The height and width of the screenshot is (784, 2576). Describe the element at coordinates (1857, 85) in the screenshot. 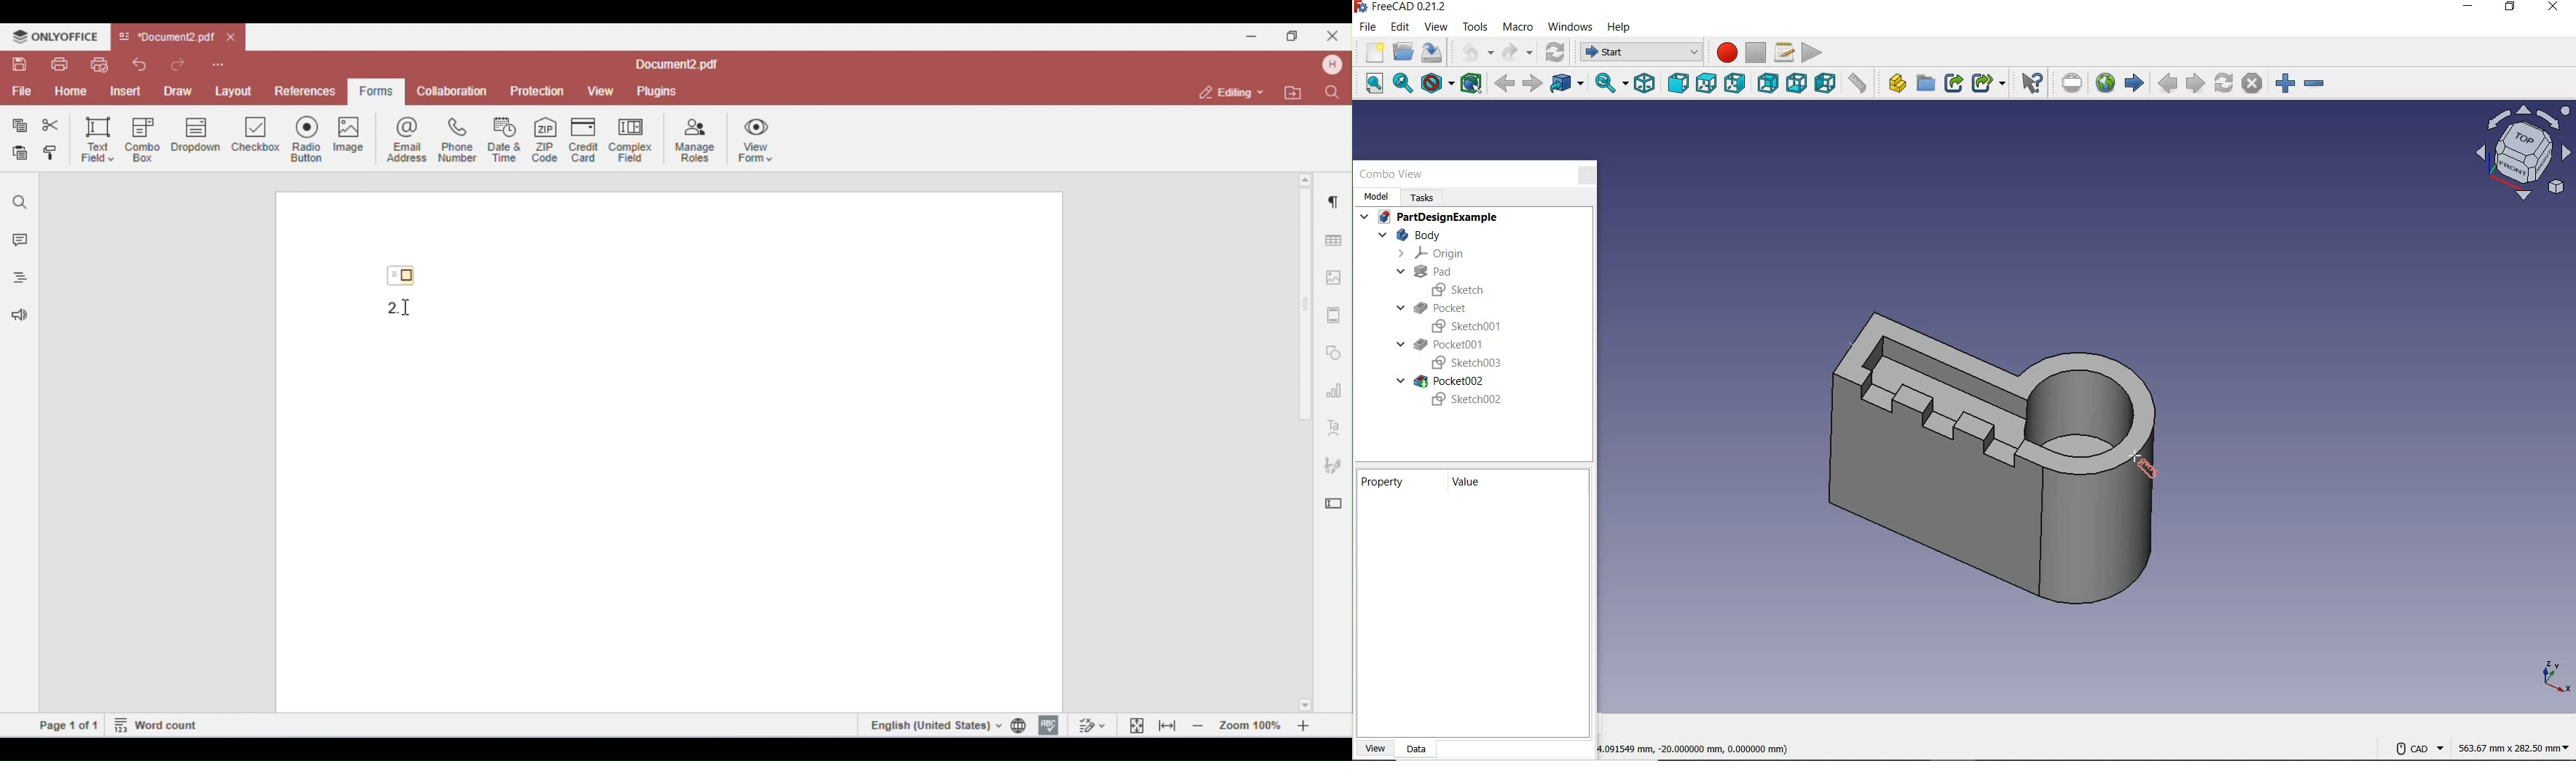

I see `ruler` at that location.